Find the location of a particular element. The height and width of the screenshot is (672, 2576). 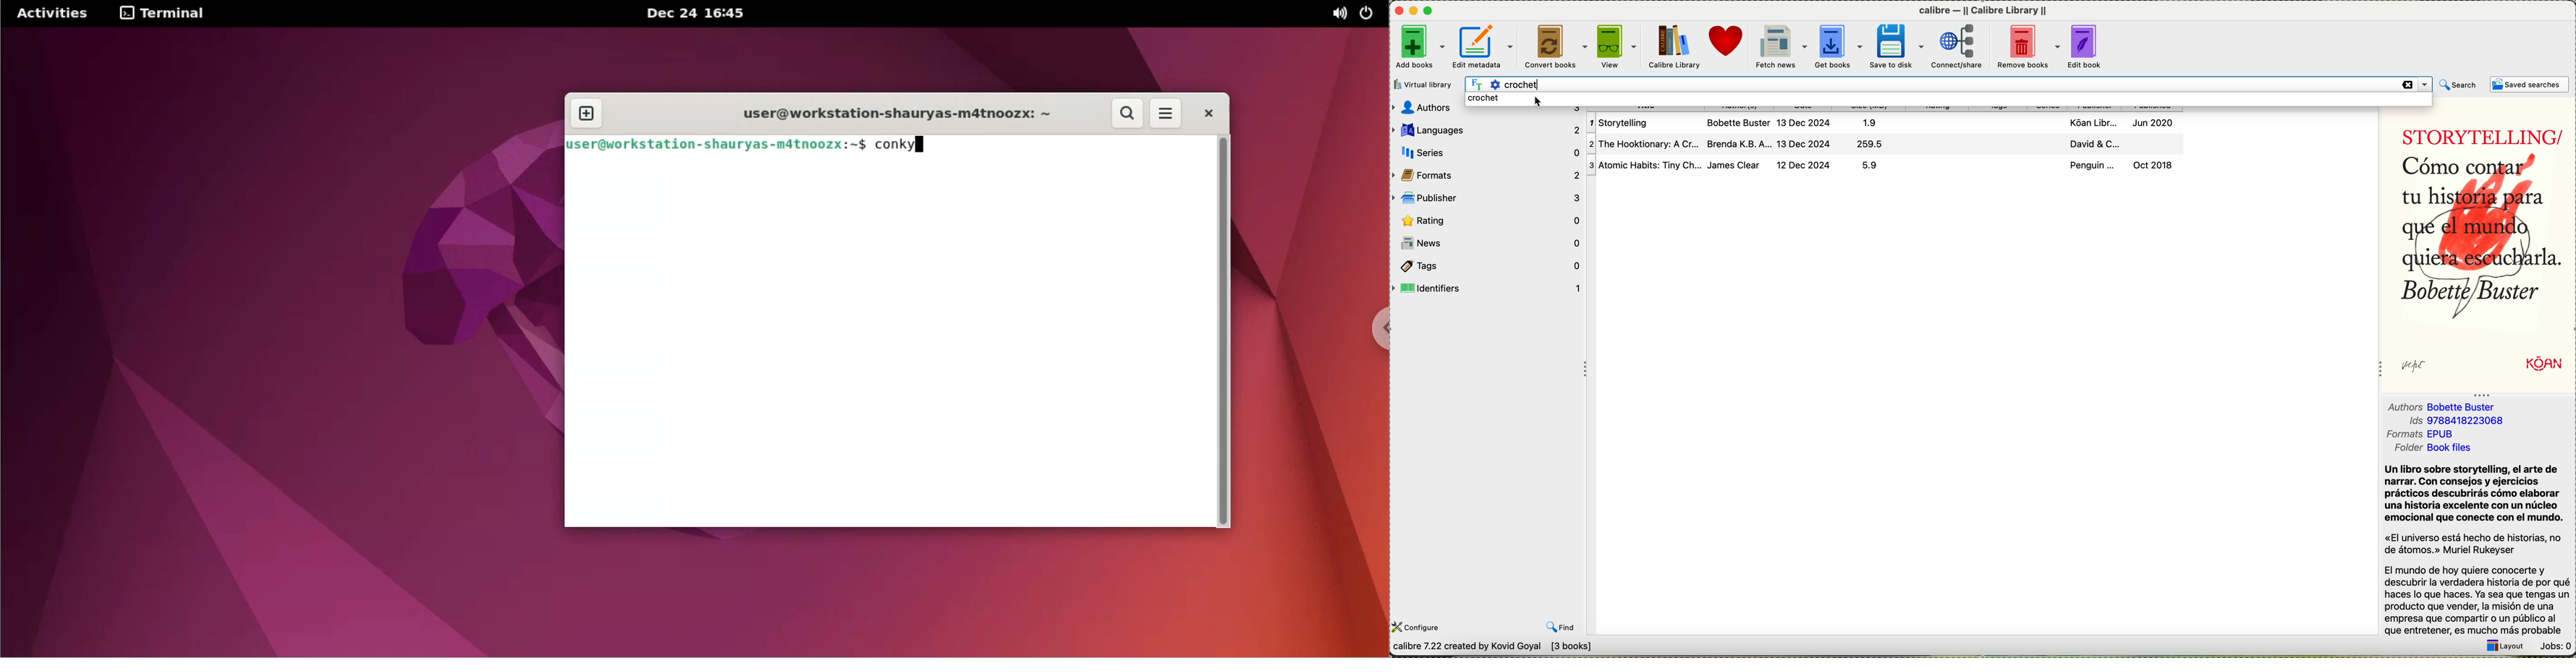

EPUB is located at coordinates (2445, 435).